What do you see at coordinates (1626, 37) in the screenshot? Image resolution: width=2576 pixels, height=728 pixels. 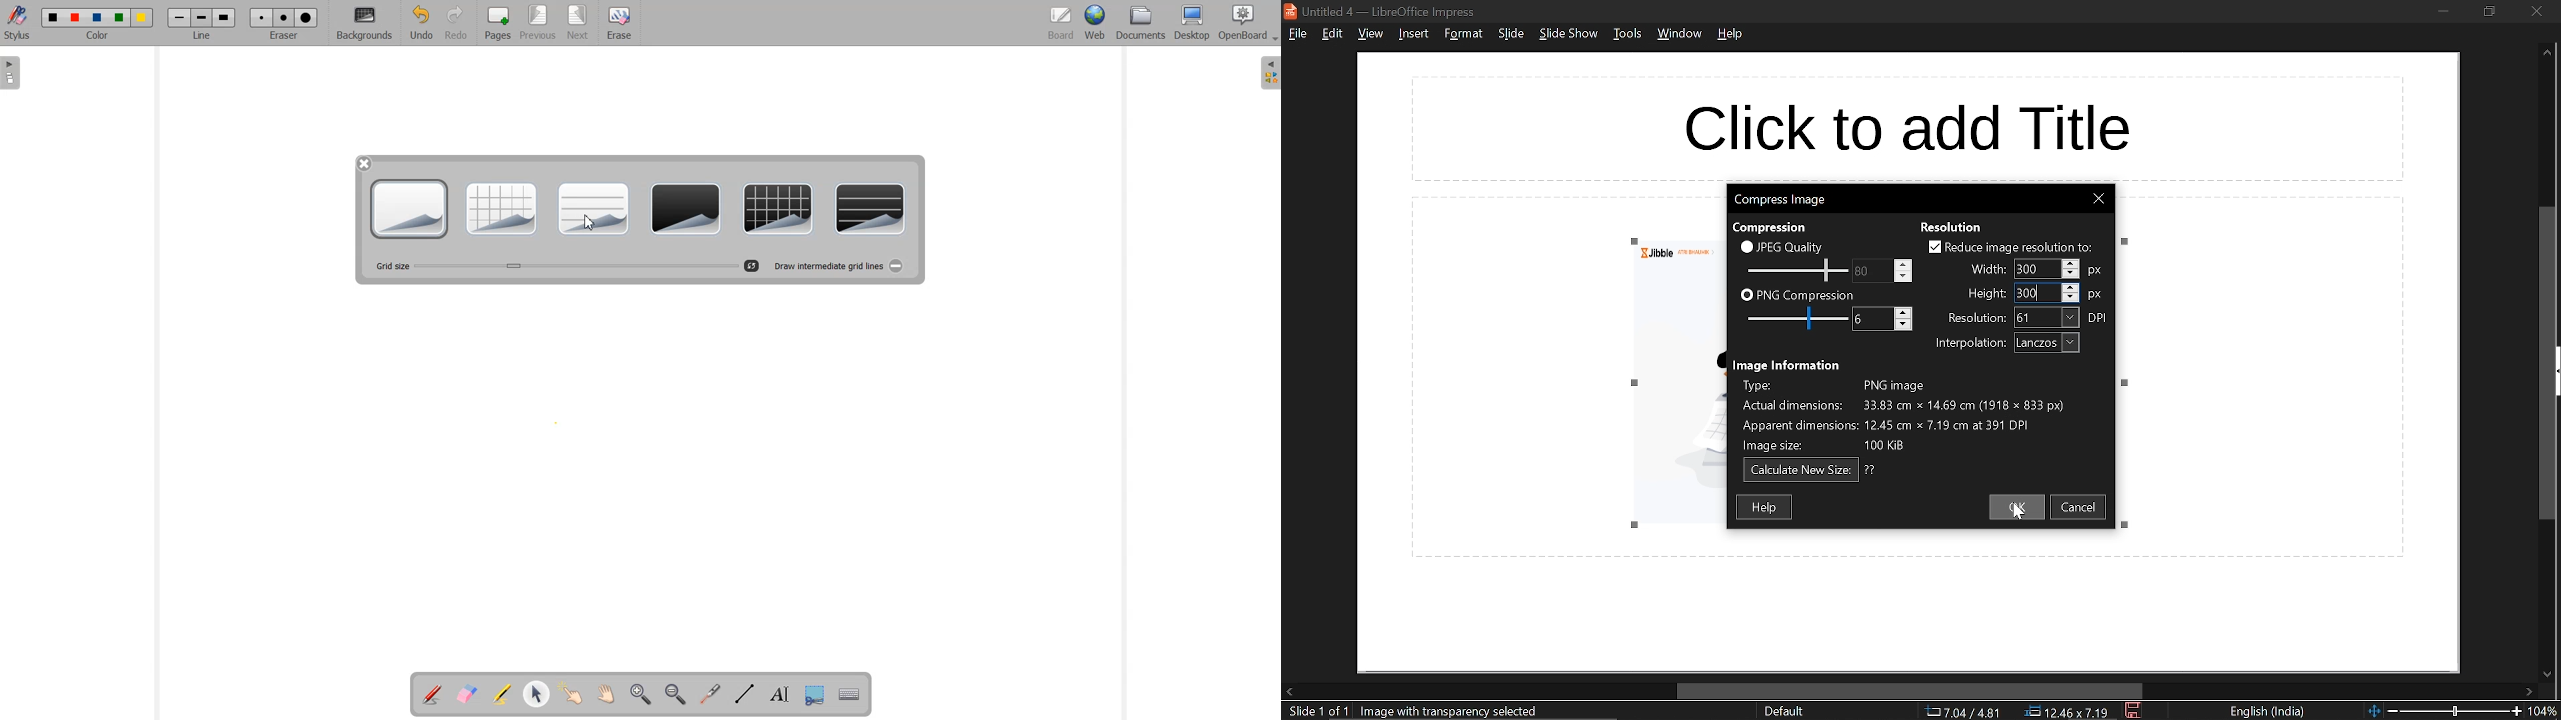 I see `tools` at bounding box center [1626, 37].